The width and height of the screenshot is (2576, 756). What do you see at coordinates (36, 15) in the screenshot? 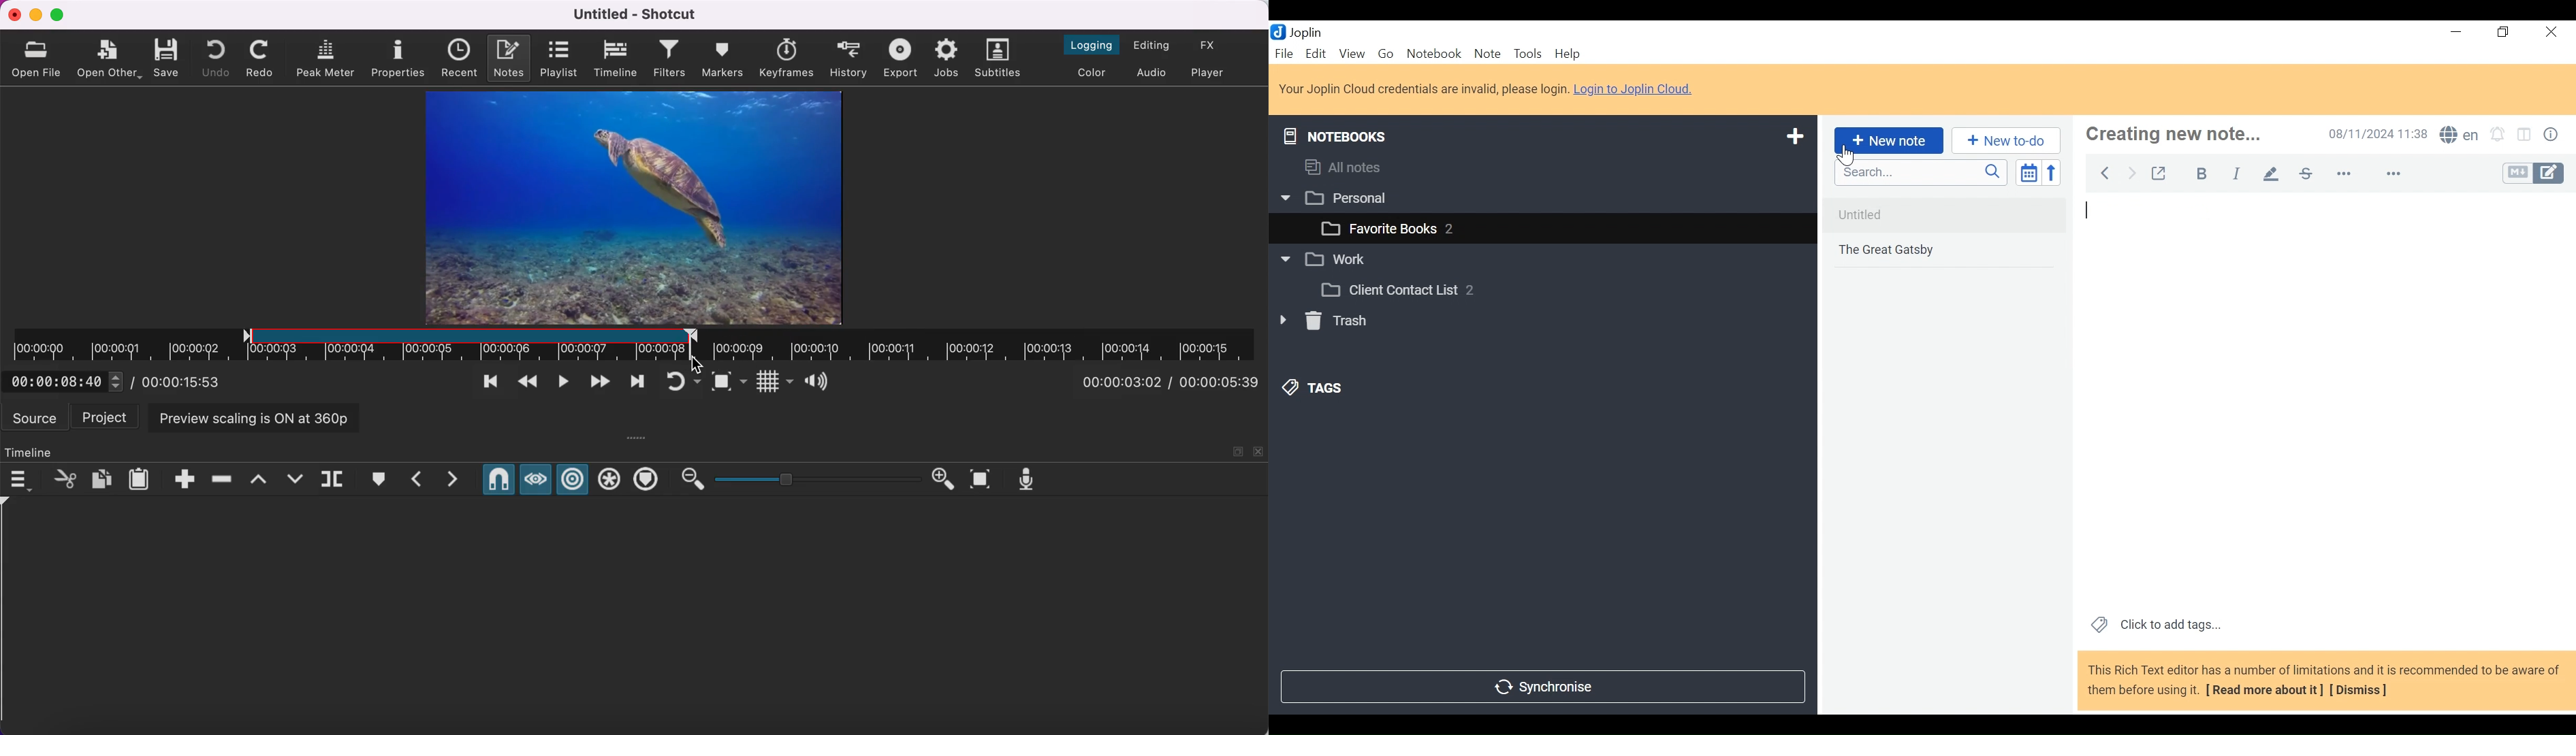
I see `minimize` at bounding box center [36, 15].